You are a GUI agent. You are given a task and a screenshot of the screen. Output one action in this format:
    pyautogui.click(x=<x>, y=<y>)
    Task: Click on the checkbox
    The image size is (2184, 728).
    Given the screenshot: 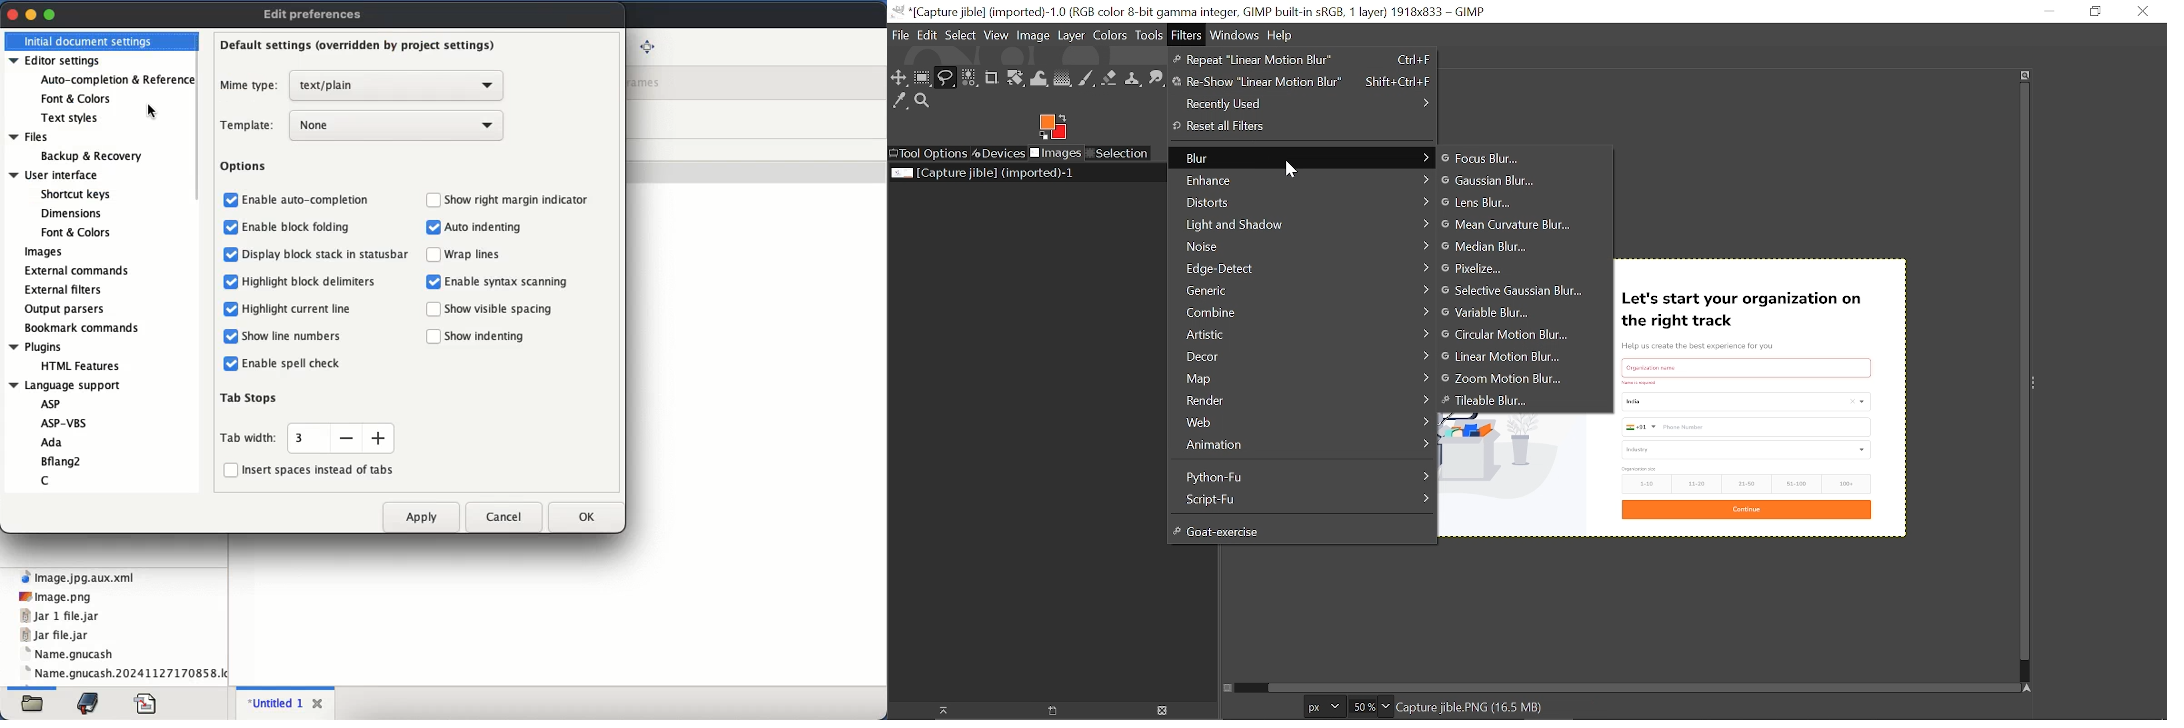 What is the action you would take?
    pyautogui.click(x=431, y=310)
    